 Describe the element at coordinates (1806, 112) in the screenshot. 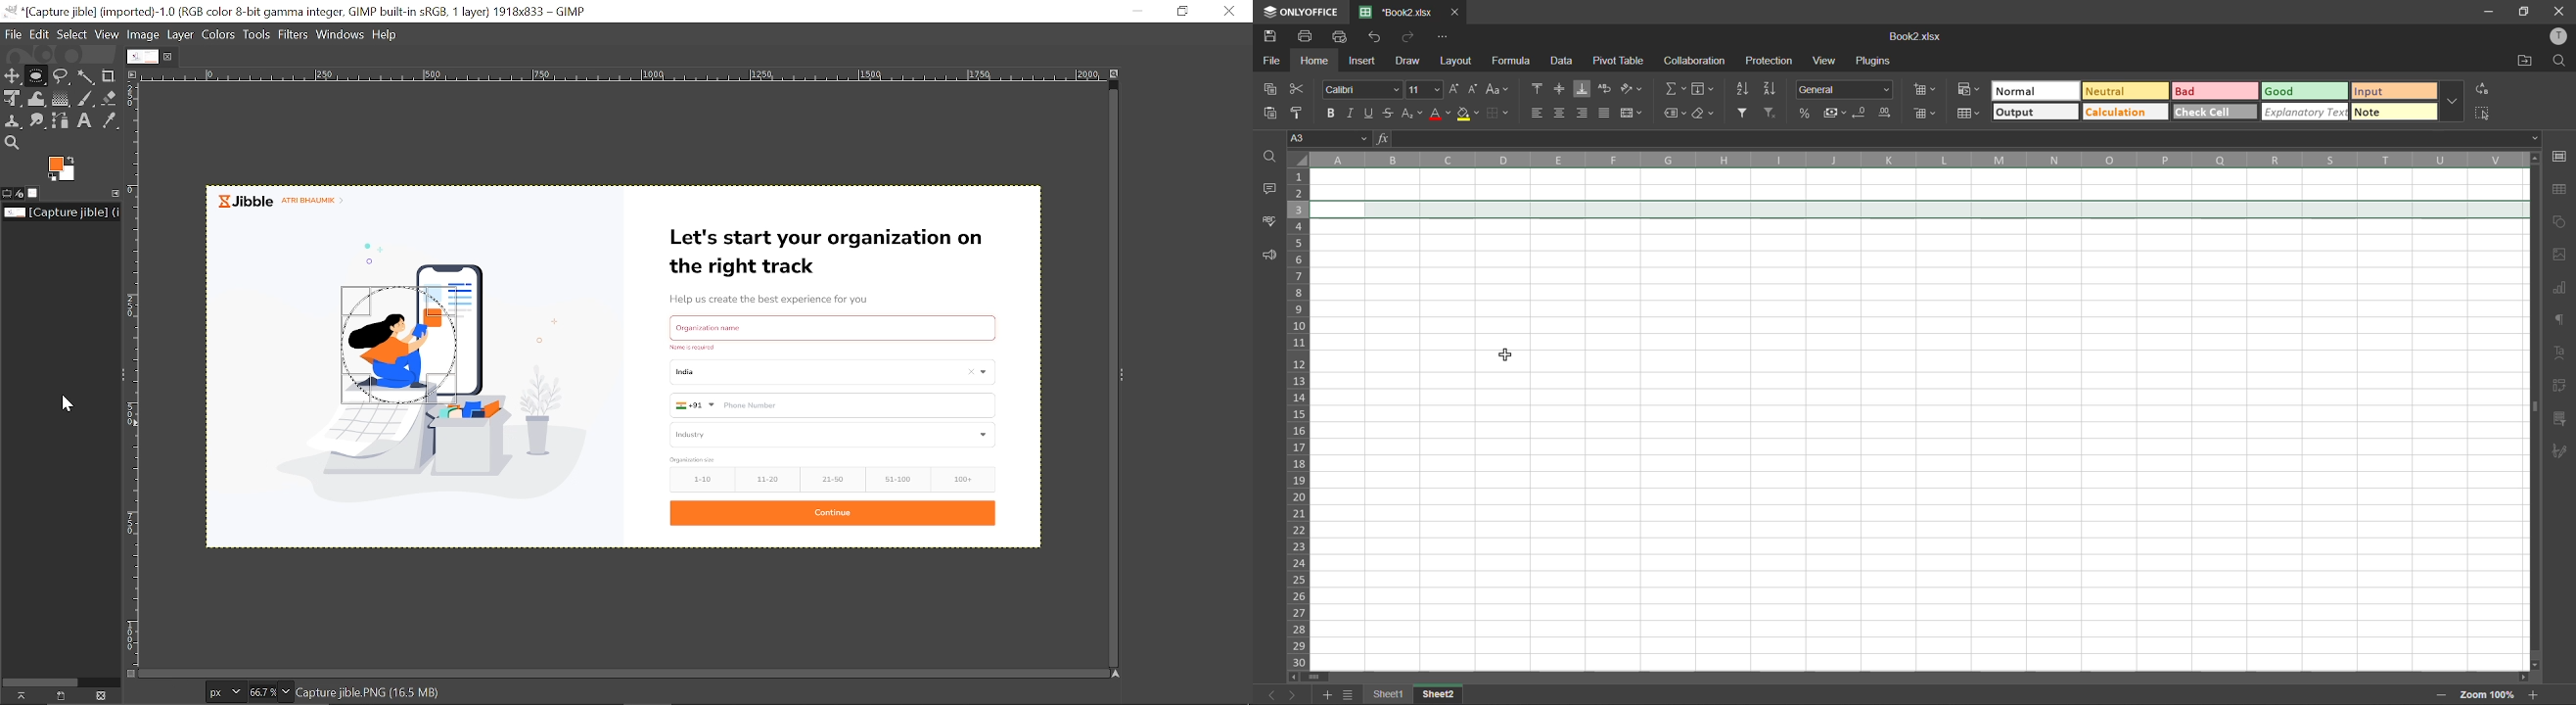

I see `percent` at that location.